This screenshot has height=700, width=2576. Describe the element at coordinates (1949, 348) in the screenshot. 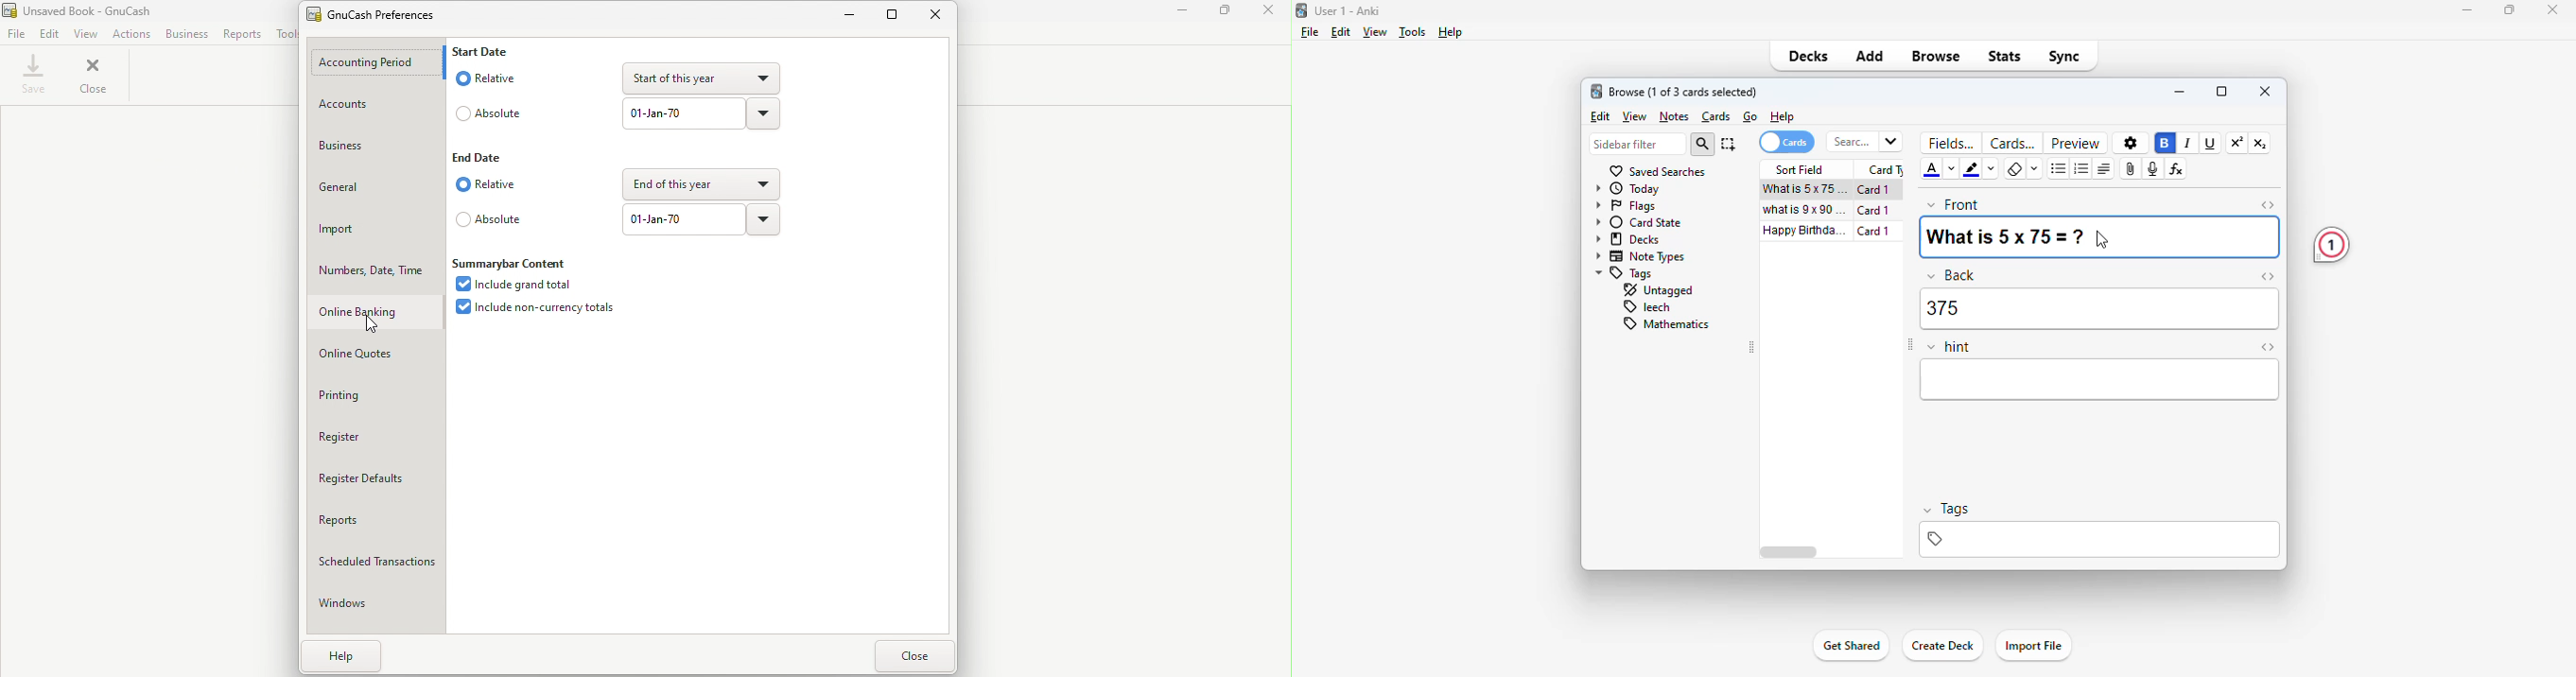

I see `hint` at that location.